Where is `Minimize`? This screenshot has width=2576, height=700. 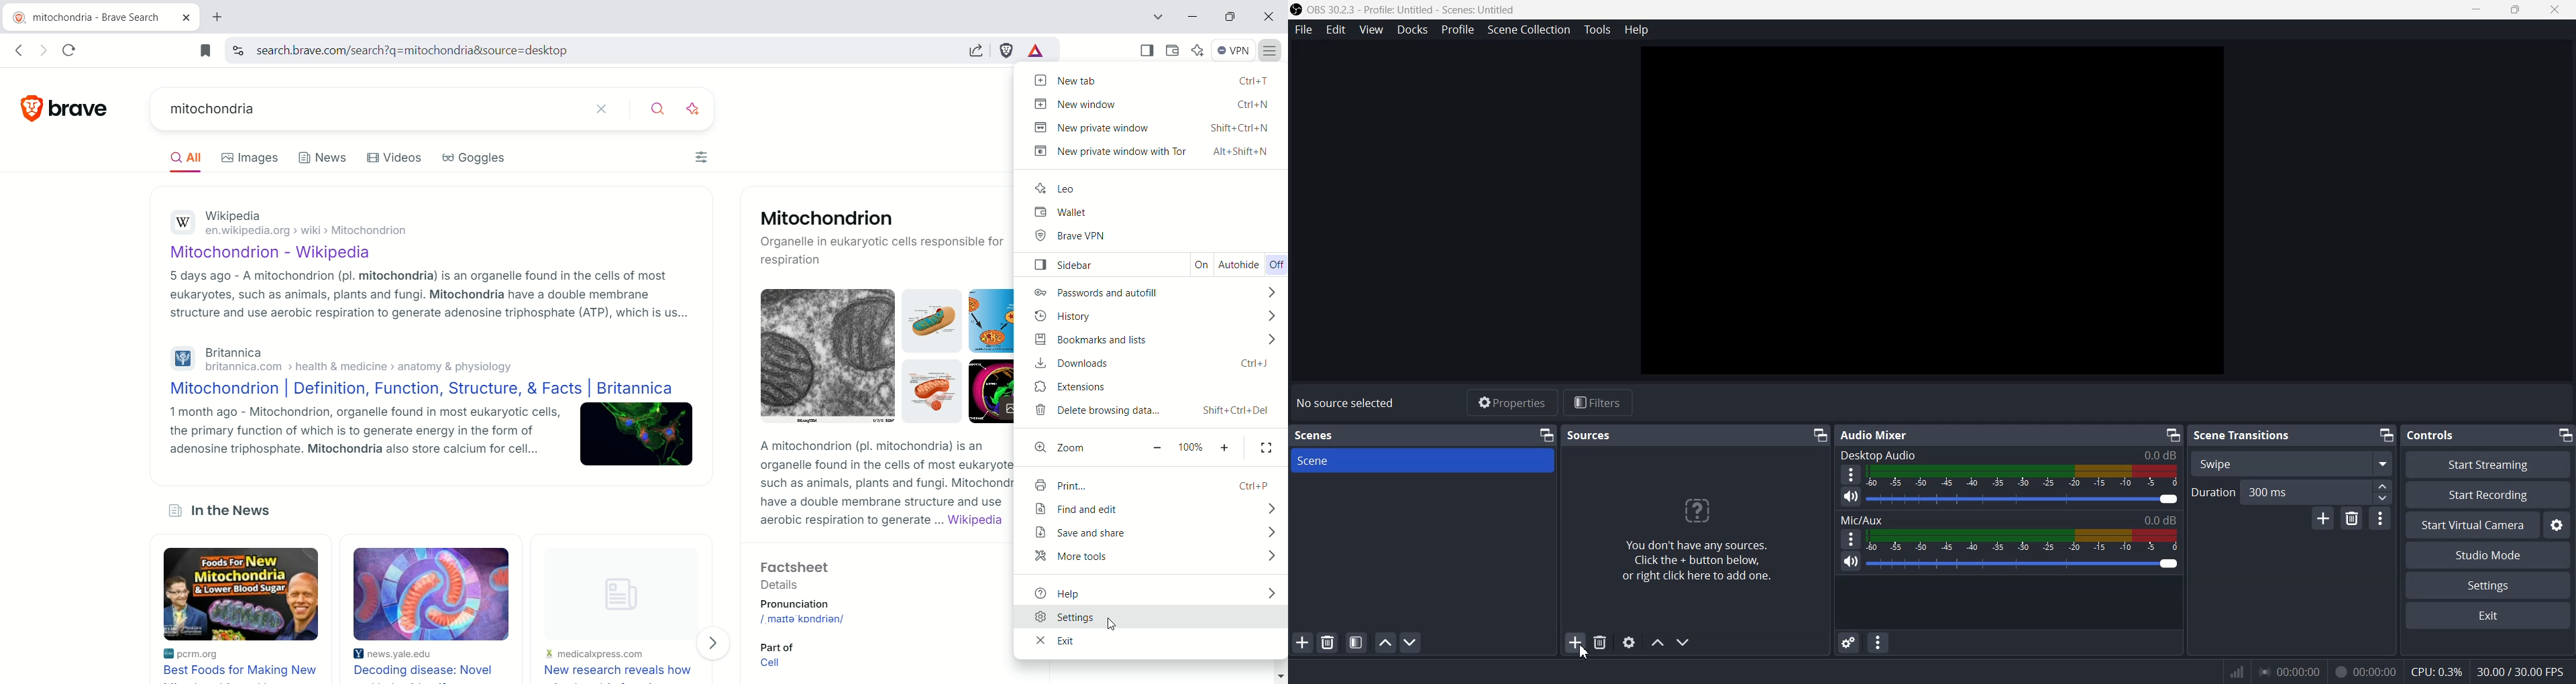 Minimize is located at coordinates (1819, 435).